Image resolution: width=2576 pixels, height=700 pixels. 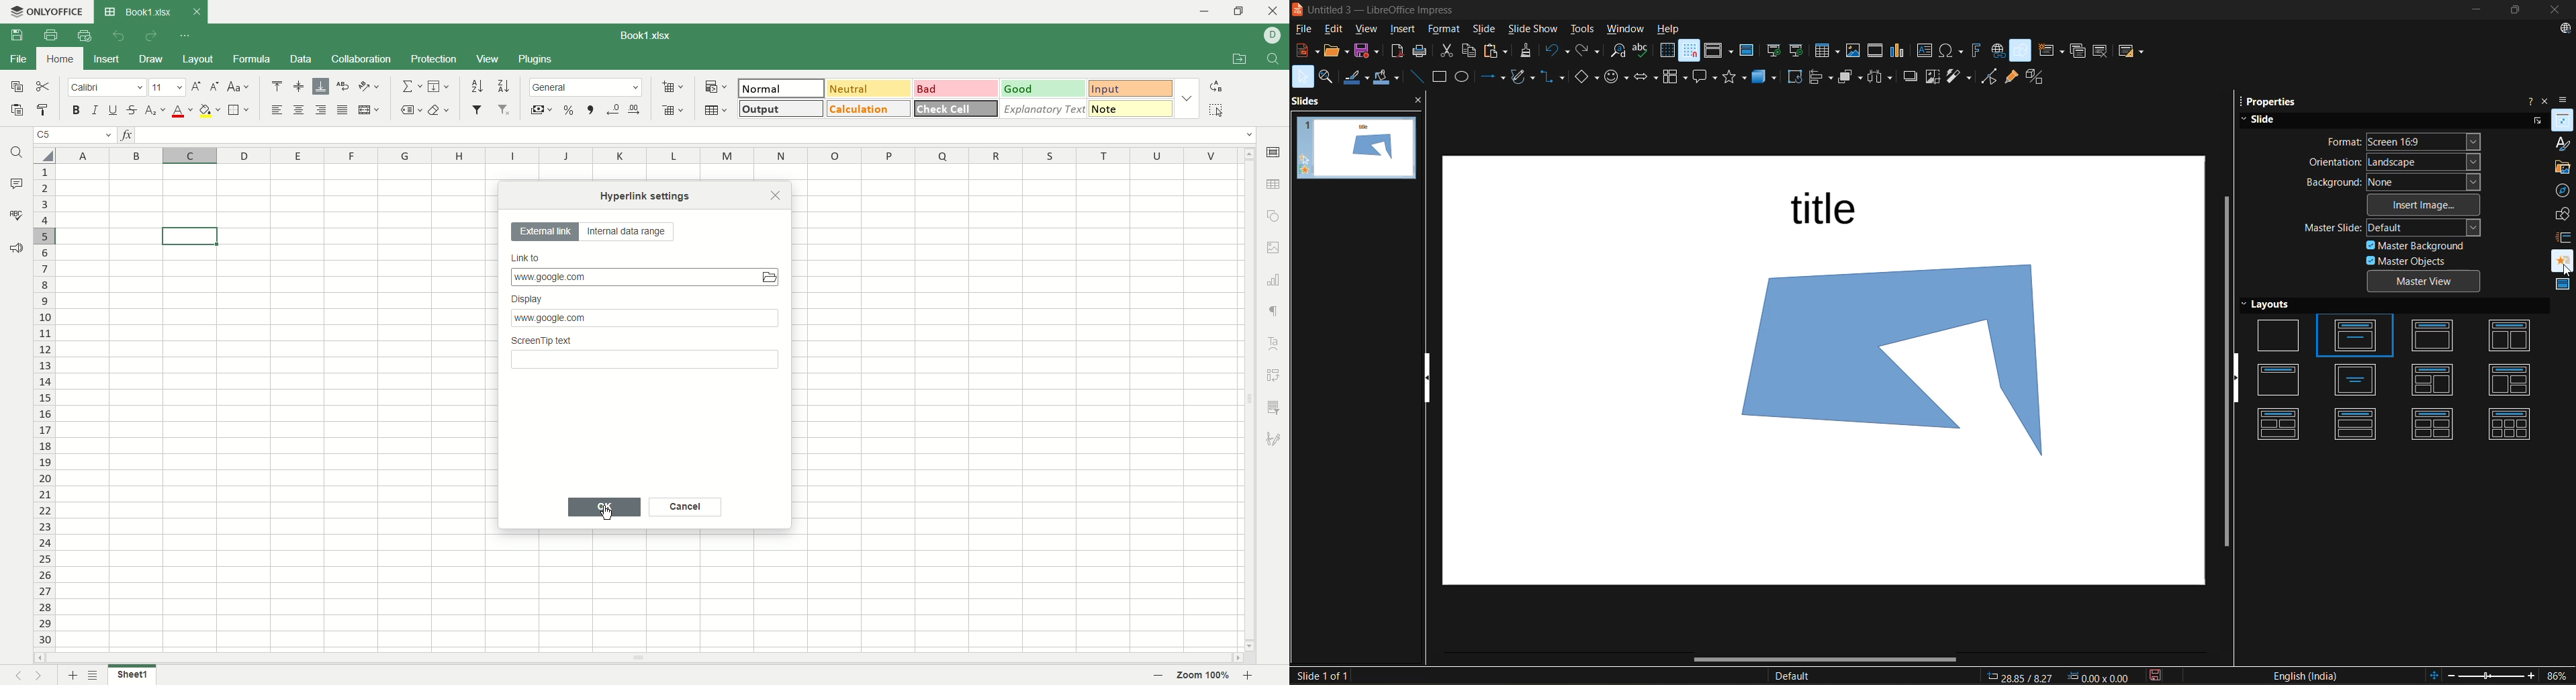 What do you see at coordinates (1772, 50) in the screenshot?
I see `start from first slide` at bounding box center [1772, 50].